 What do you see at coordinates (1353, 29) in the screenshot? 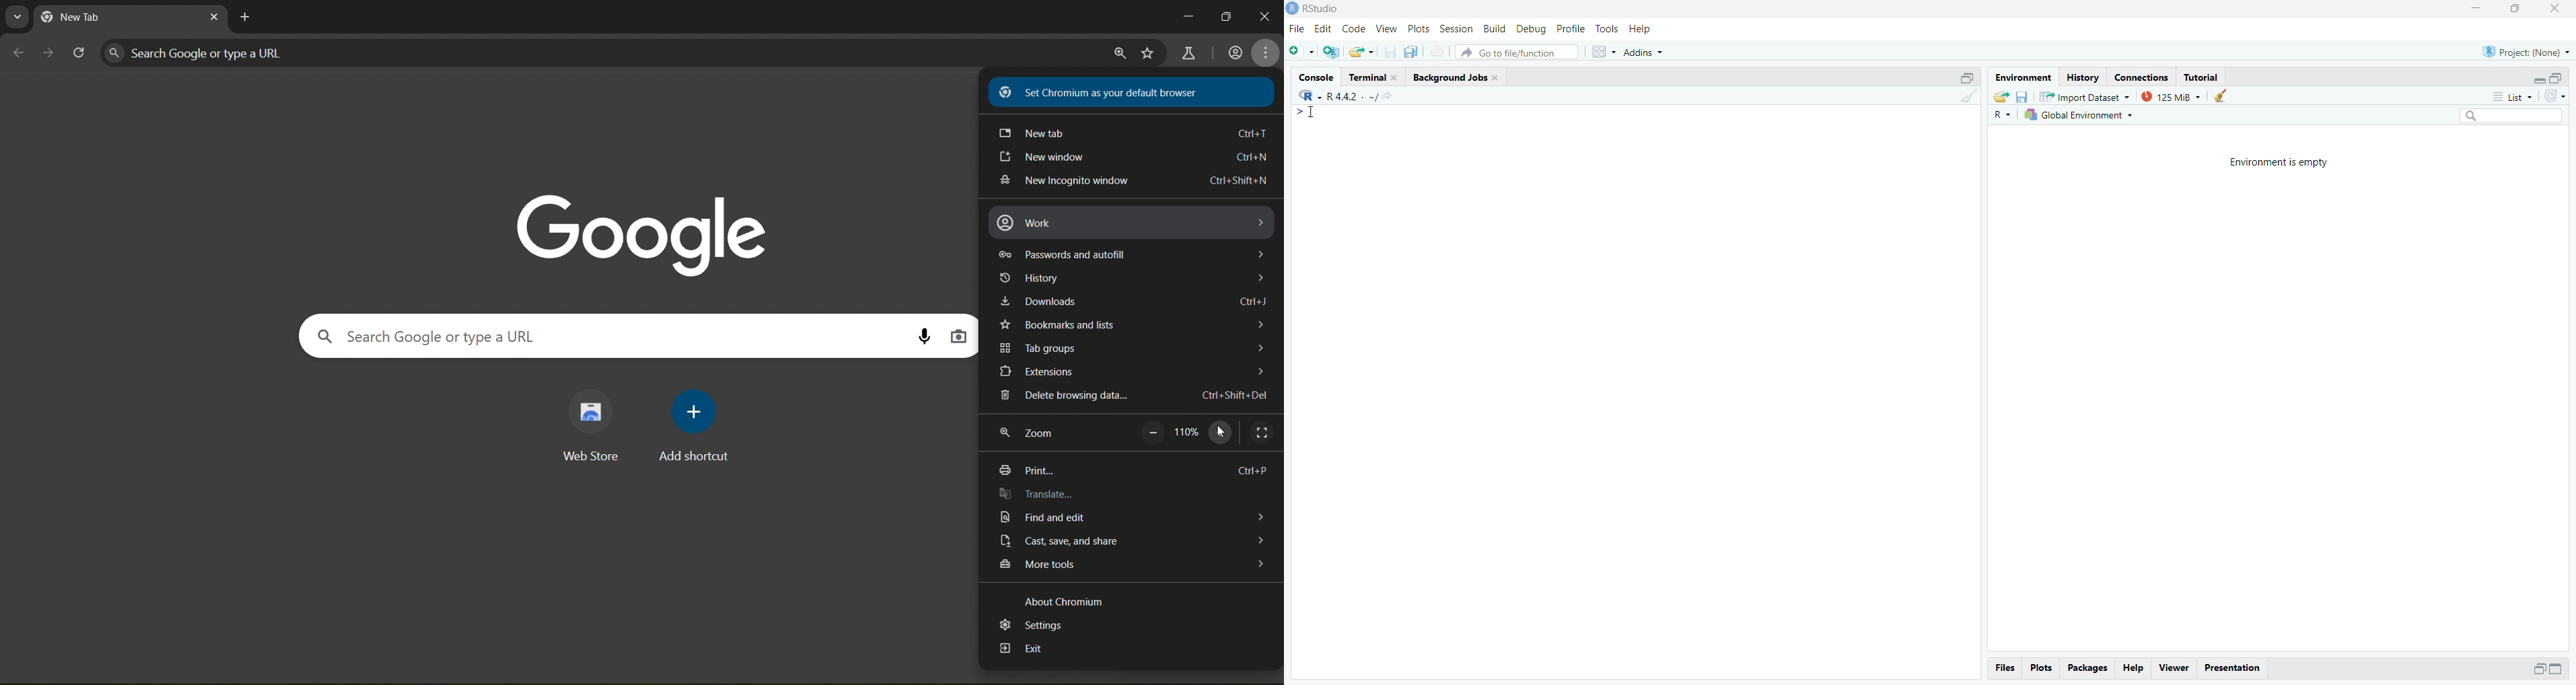
I see `Code` at bounding box center [1353, 29].